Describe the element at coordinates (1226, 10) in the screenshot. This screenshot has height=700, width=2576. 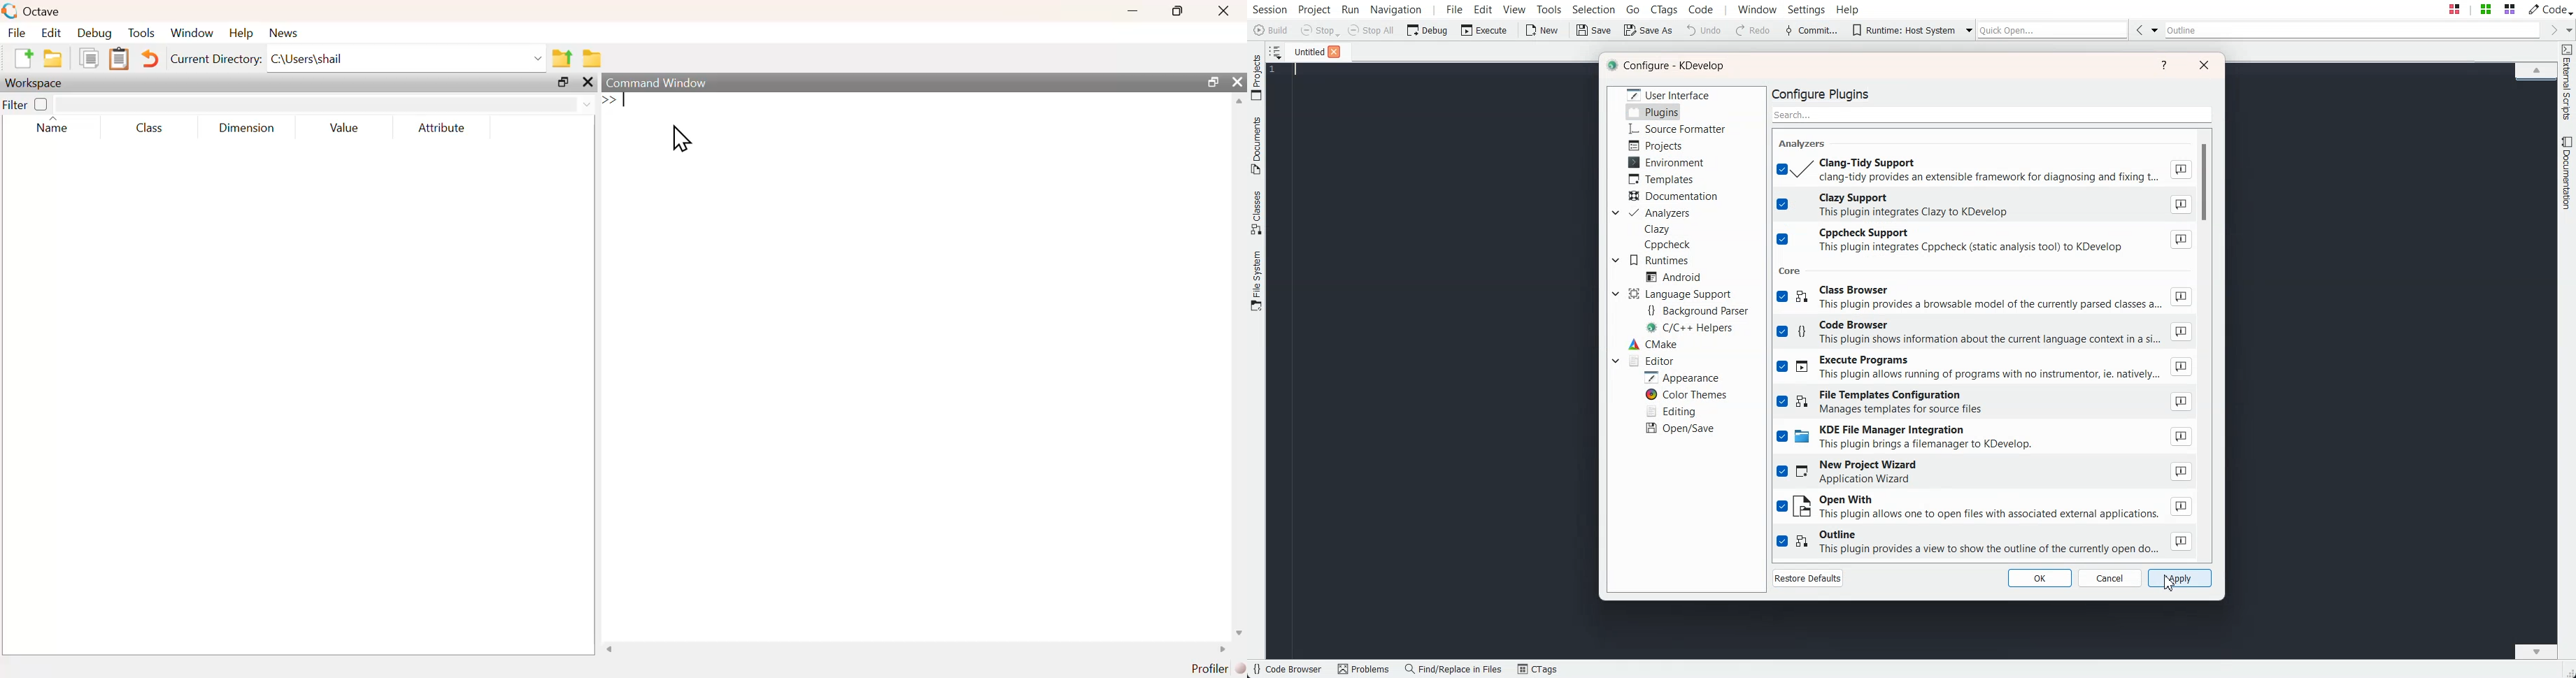
I see `close` at that location.